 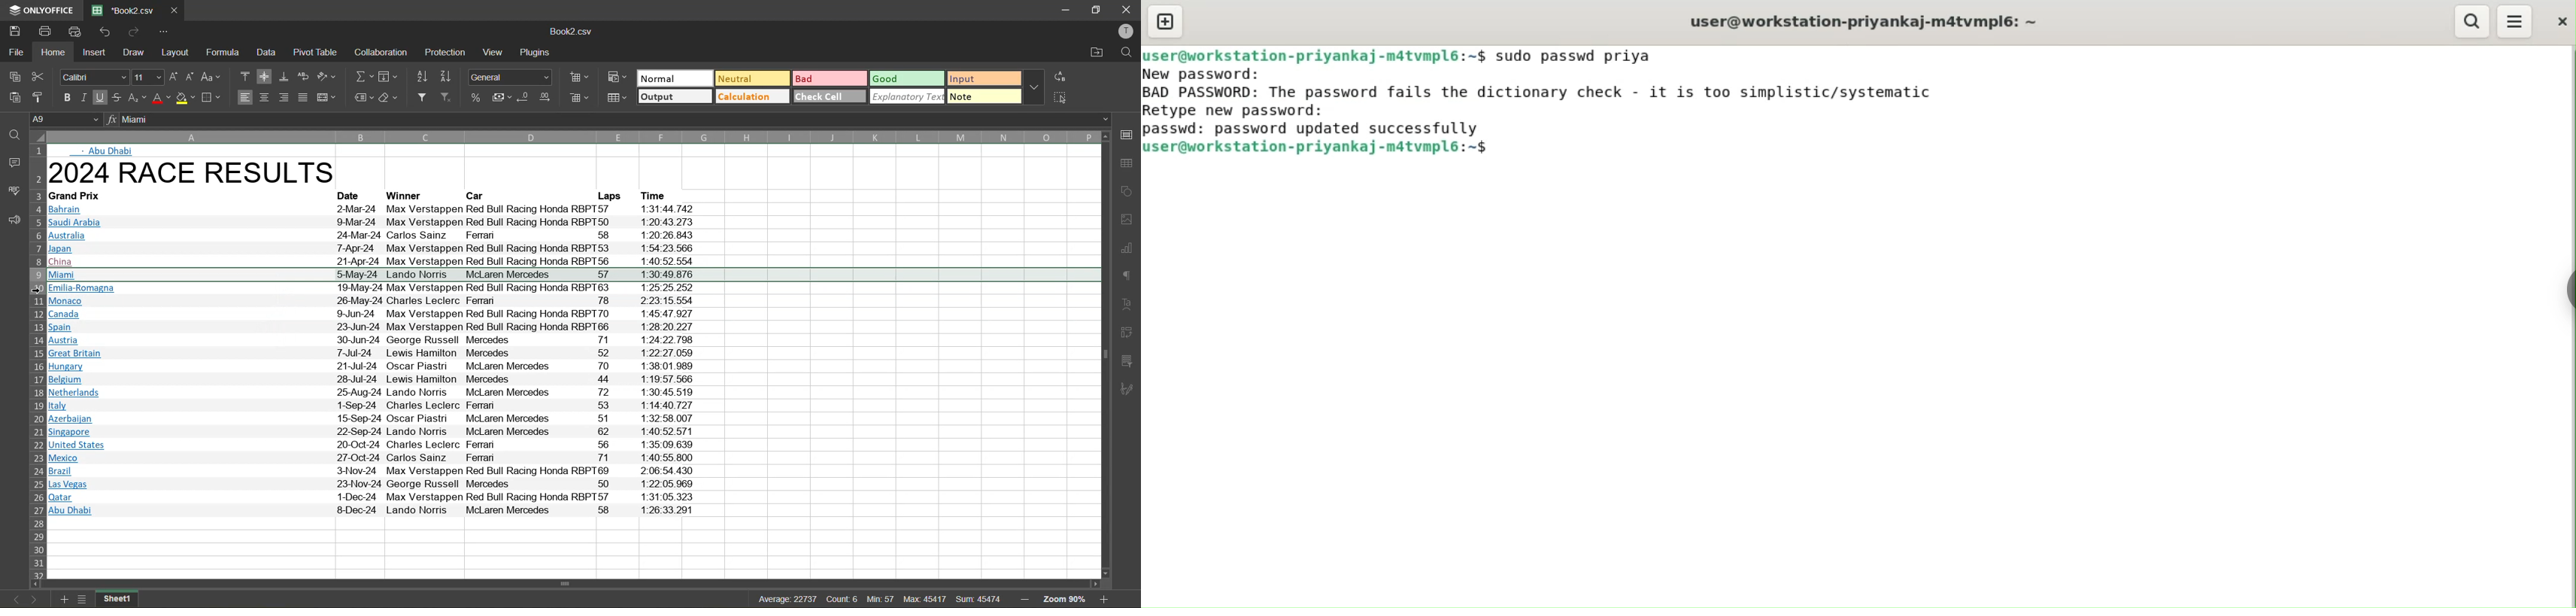 I want to click on formula bar, so click(x=617, y=120).